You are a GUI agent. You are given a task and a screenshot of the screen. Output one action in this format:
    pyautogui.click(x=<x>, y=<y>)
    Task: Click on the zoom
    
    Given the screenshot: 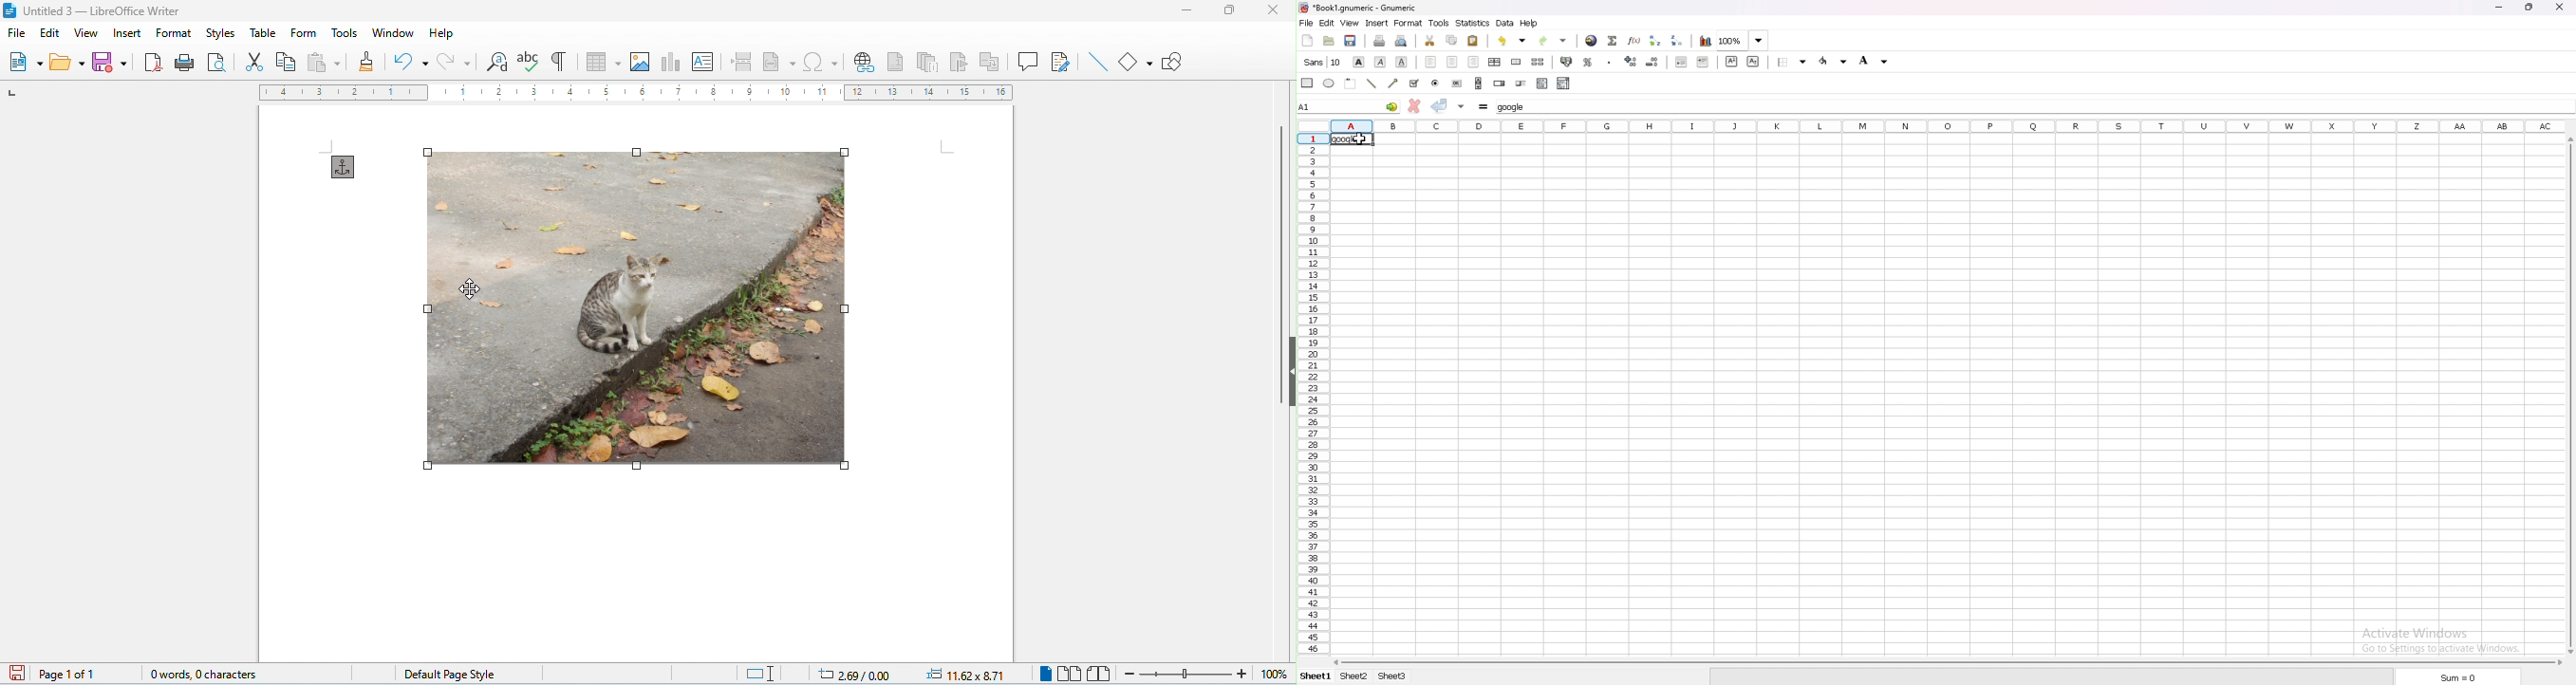 What is the action you would take?
    pyautogui.click(x=1201, y=673)
    